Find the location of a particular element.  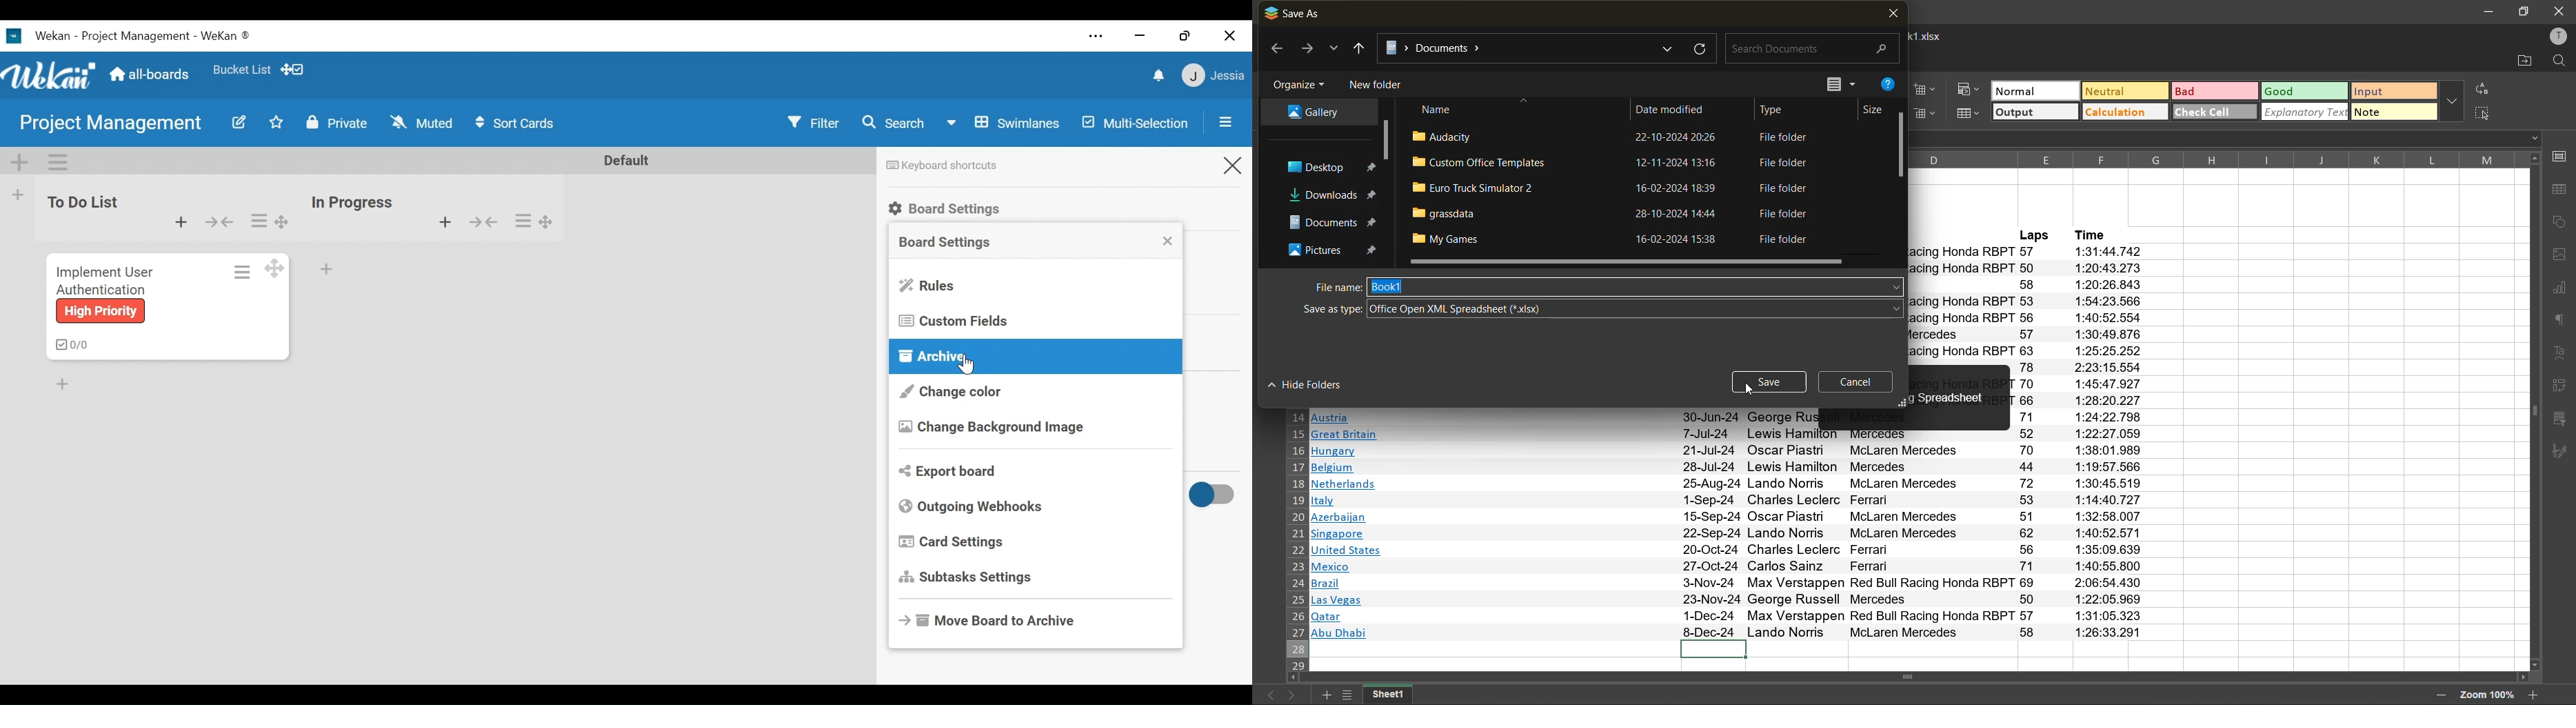

vertical scroll bar is located at coordinates (1384, 137).